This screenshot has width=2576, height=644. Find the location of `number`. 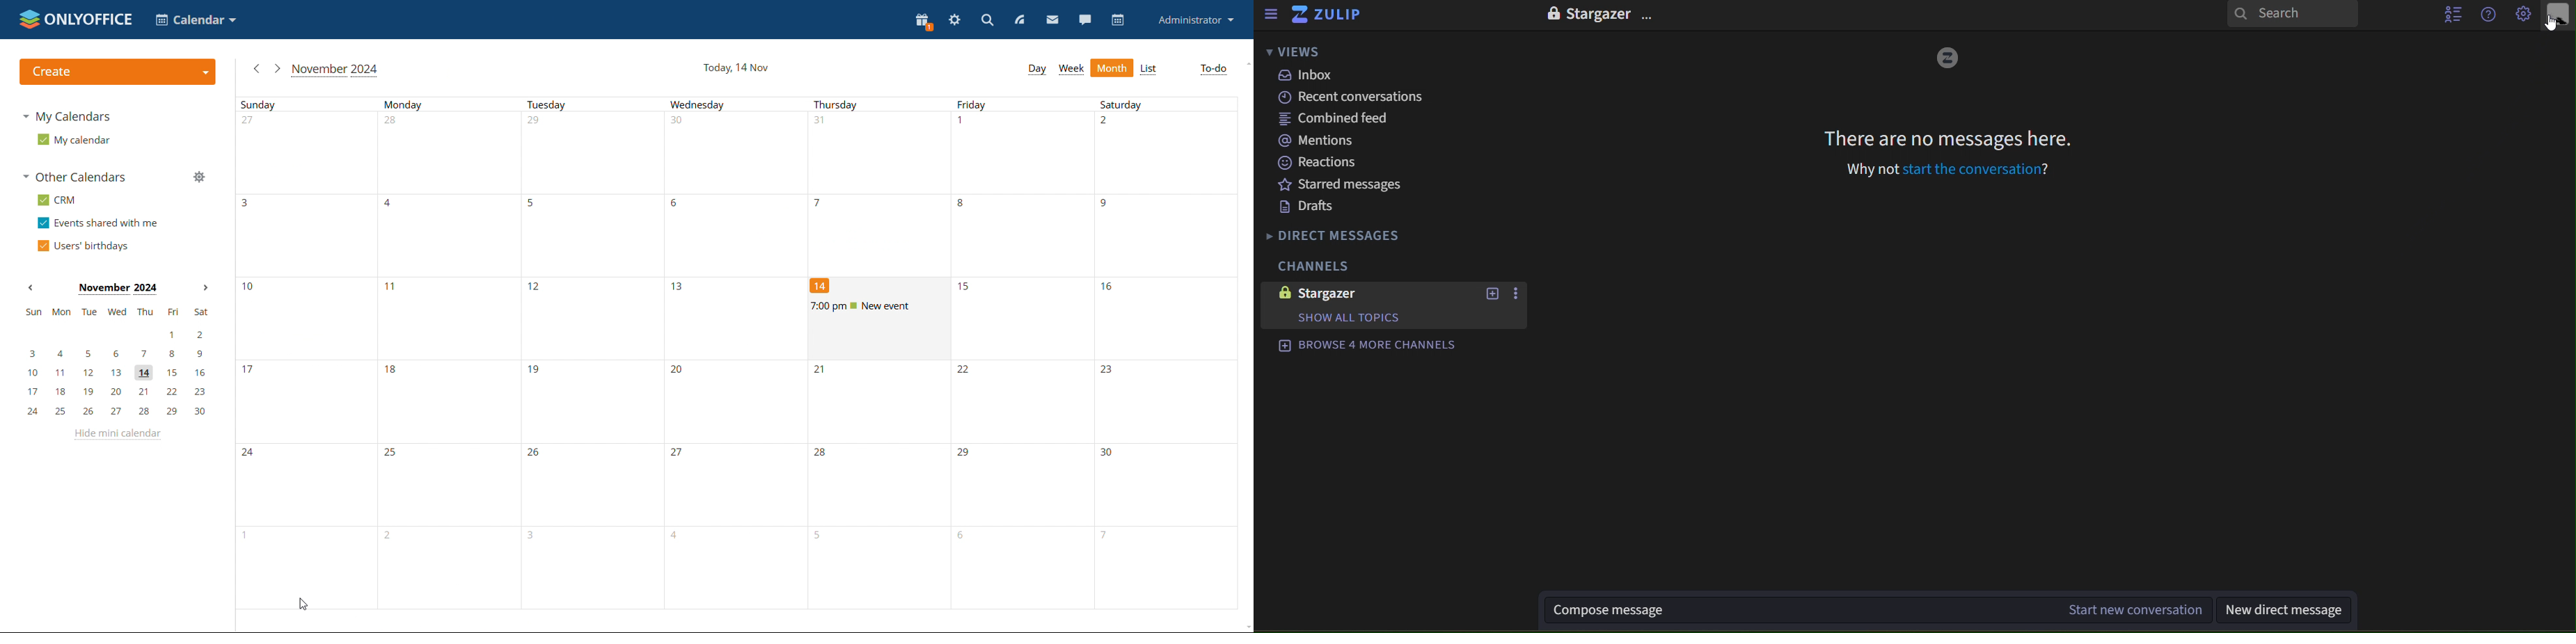

number is located at coordinates (965, 455).